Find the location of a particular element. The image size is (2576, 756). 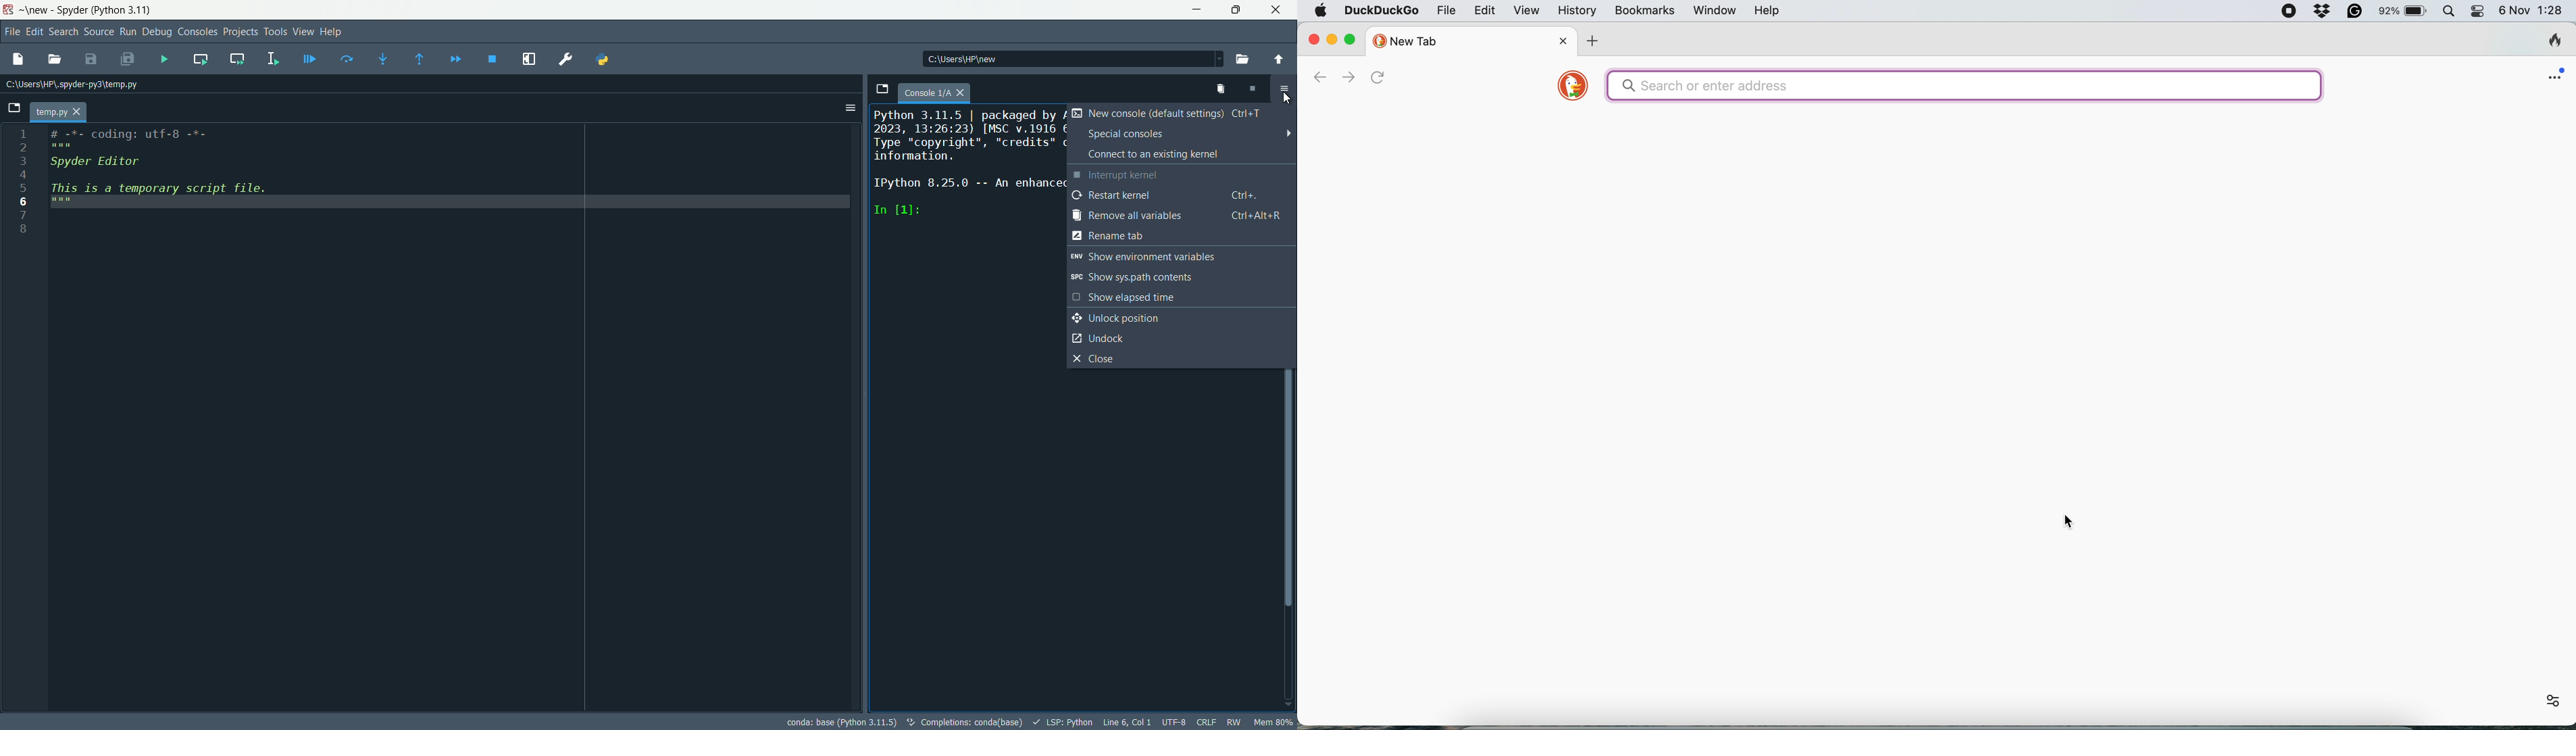

preferences is located at coordinates (568, 59).